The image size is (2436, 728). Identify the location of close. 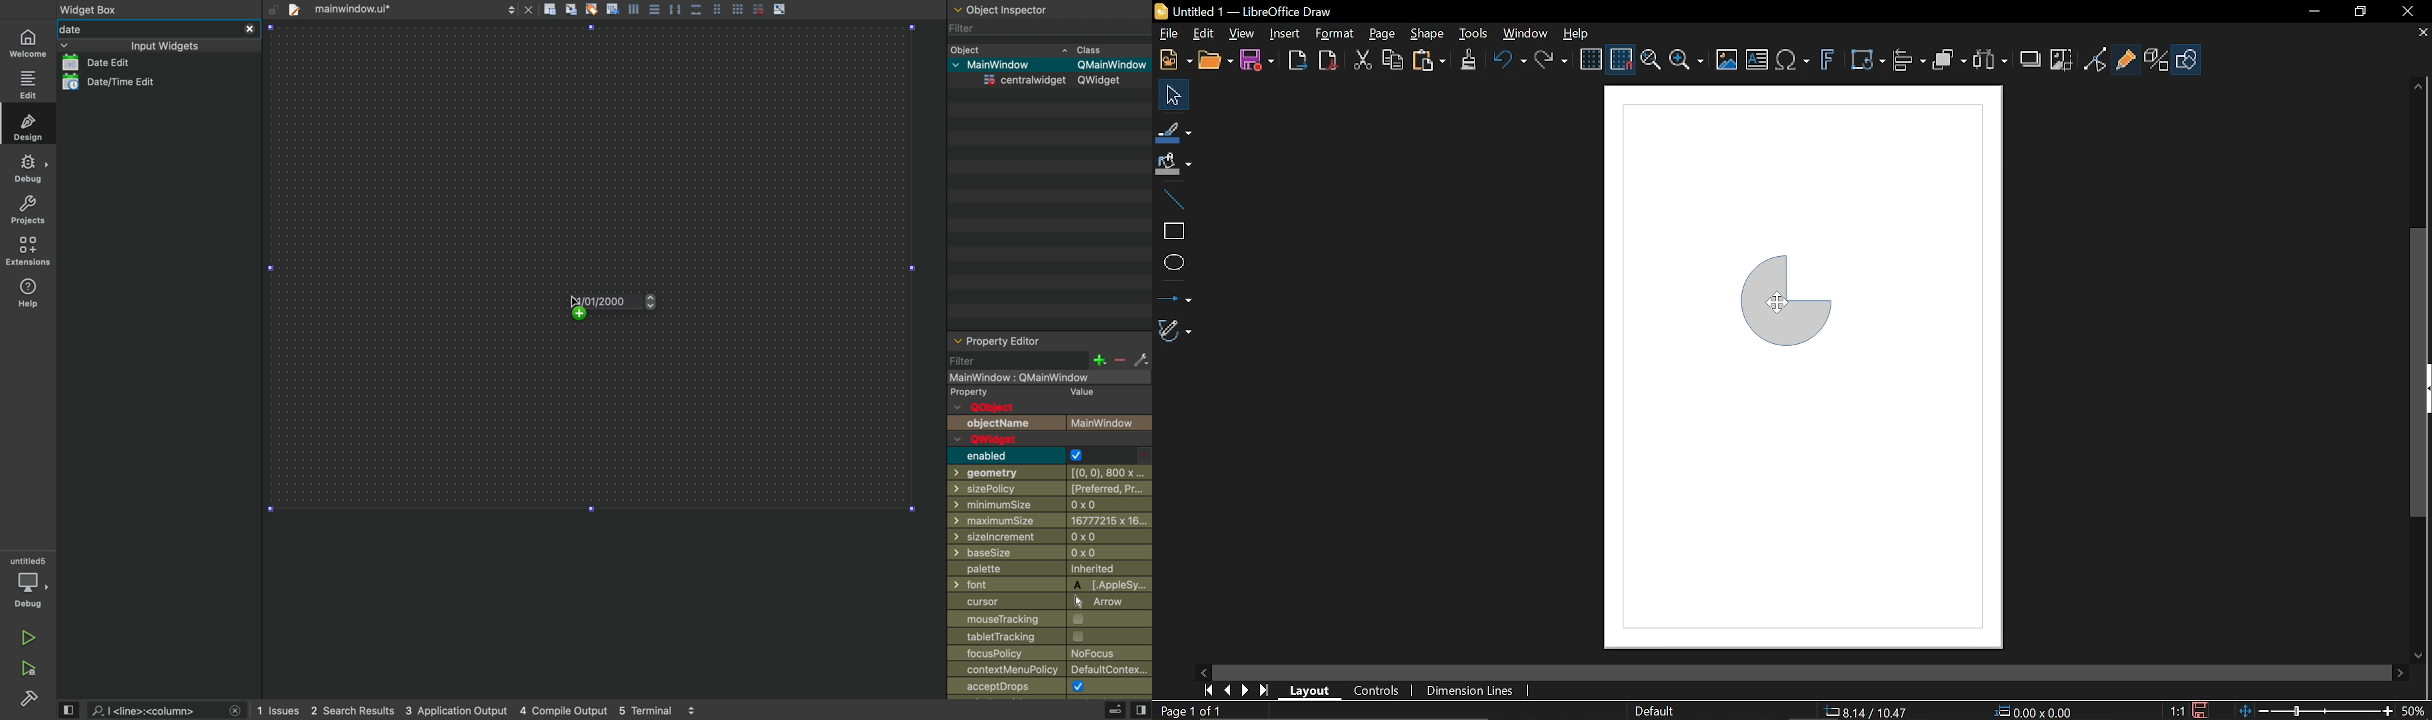
(250, 29).